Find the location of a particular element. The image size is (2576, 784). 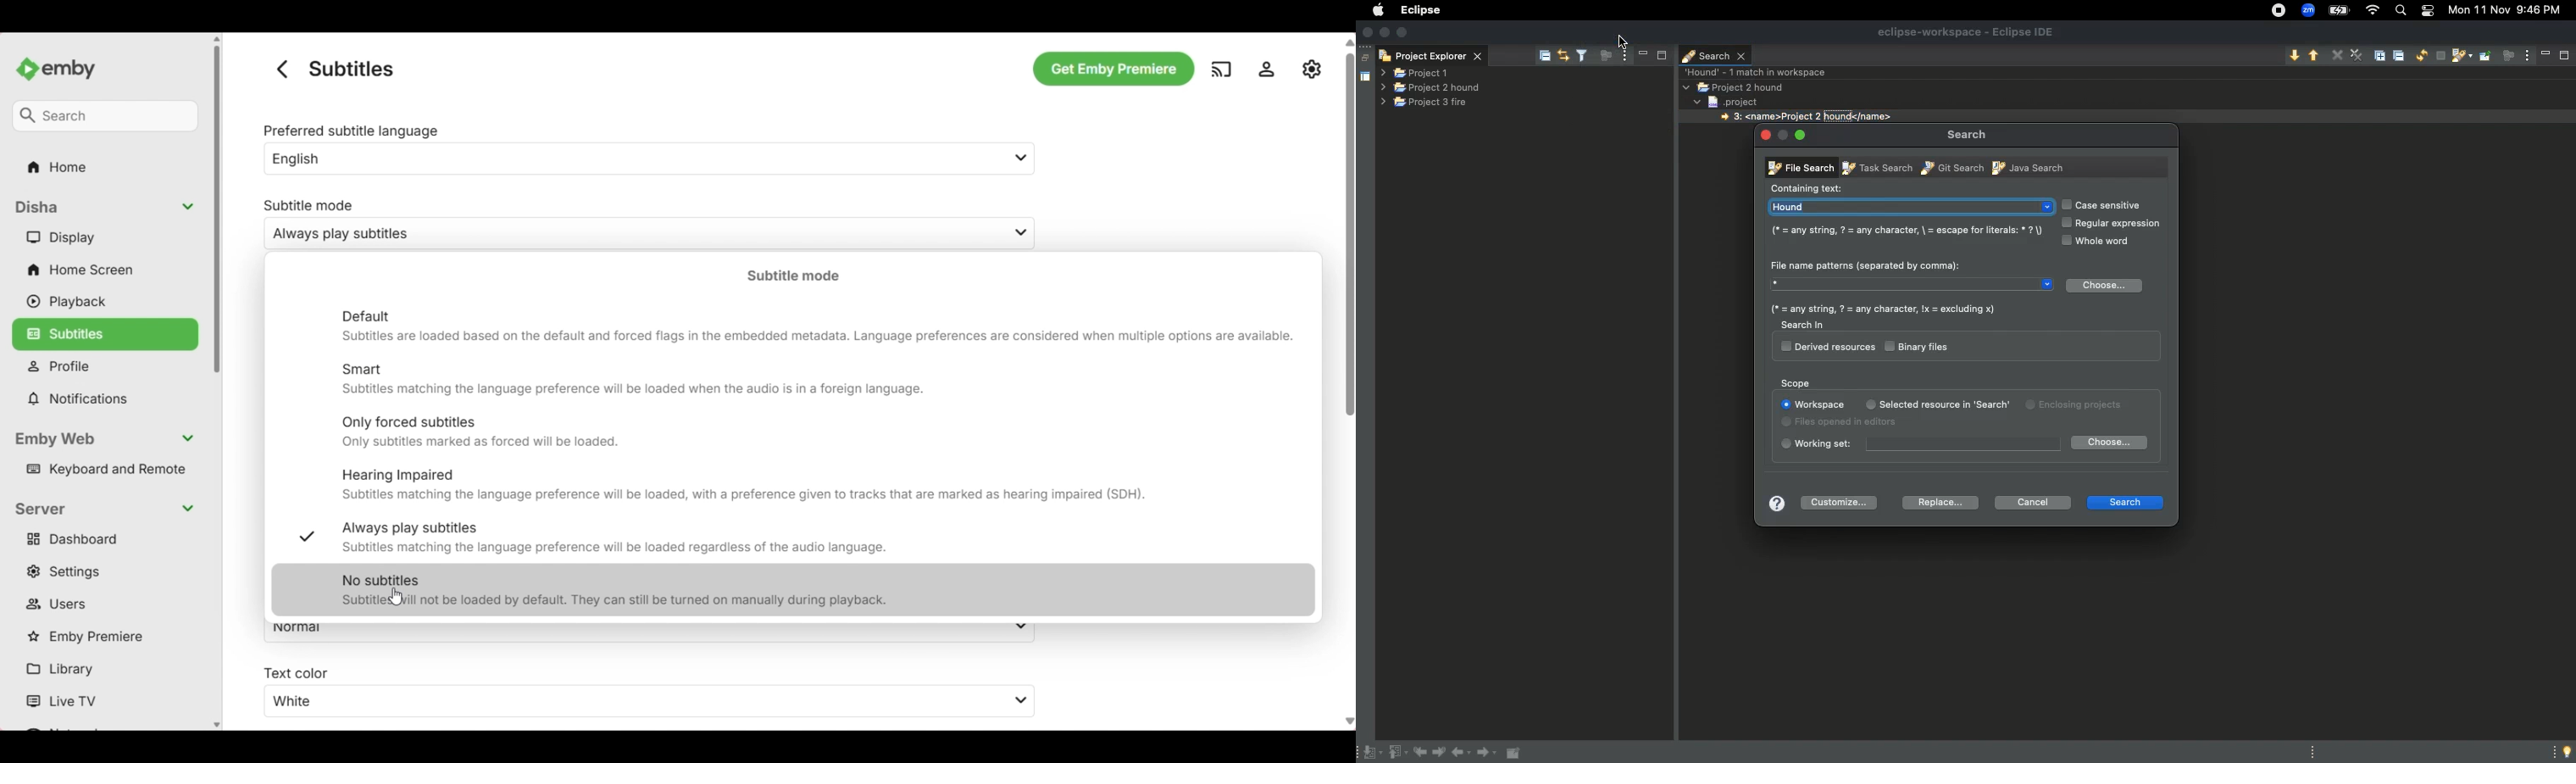

Search is located at coordinates (2124, 501).